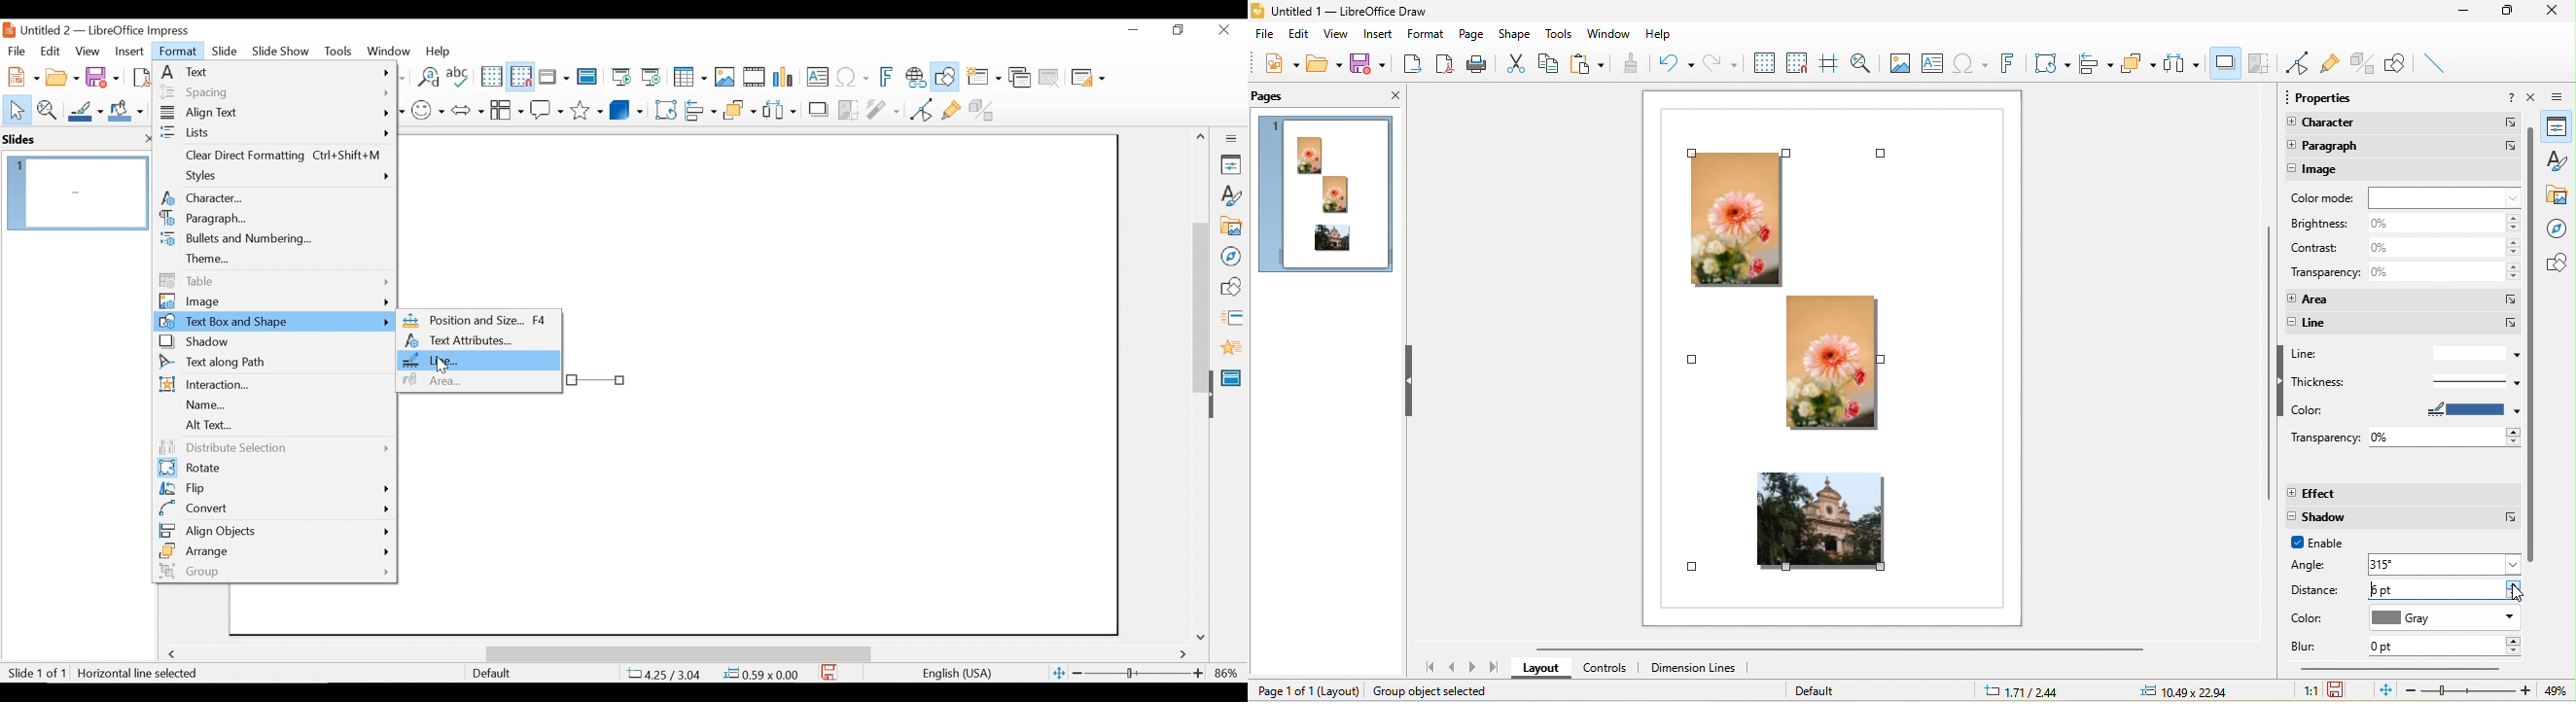 The width and height of the screenshot is (2576, 728). What do you see at coordinates (2405, 410) in the screenshot?
I see `color` at bounding box center [2405, 410].